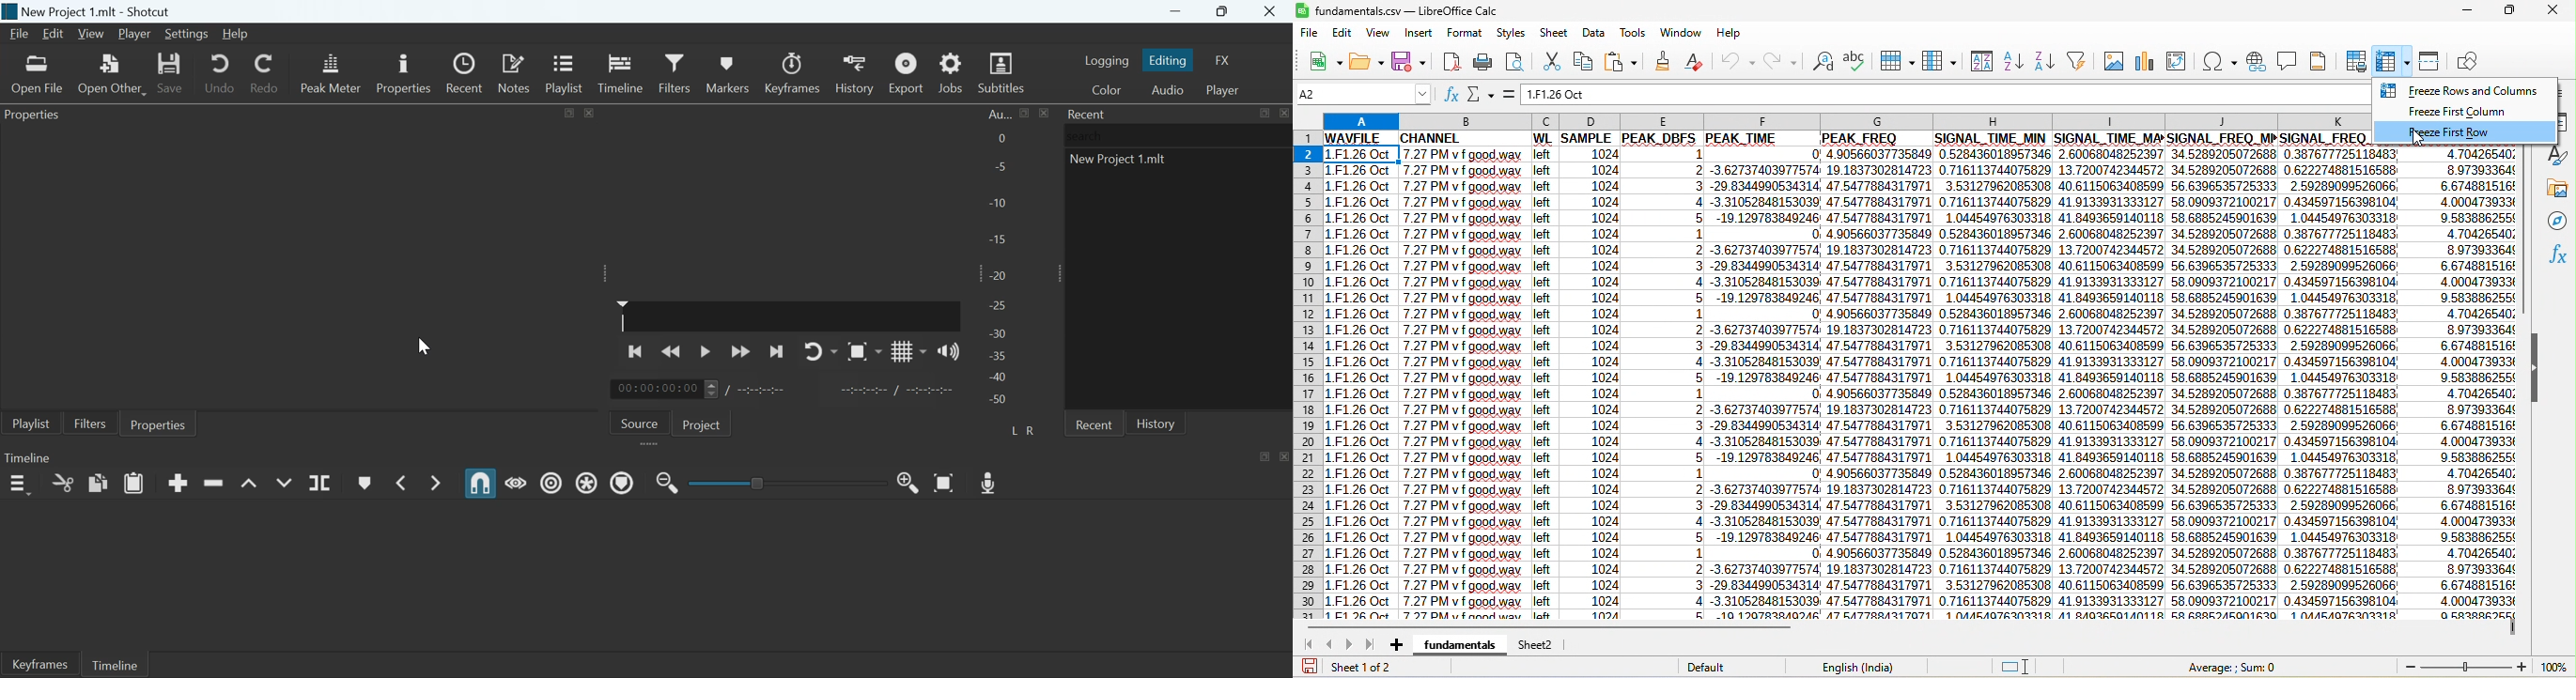  What do you see at coordinates (1016, 429) in the screenshot?
I see `Left` at bounding box center [1016, 429].